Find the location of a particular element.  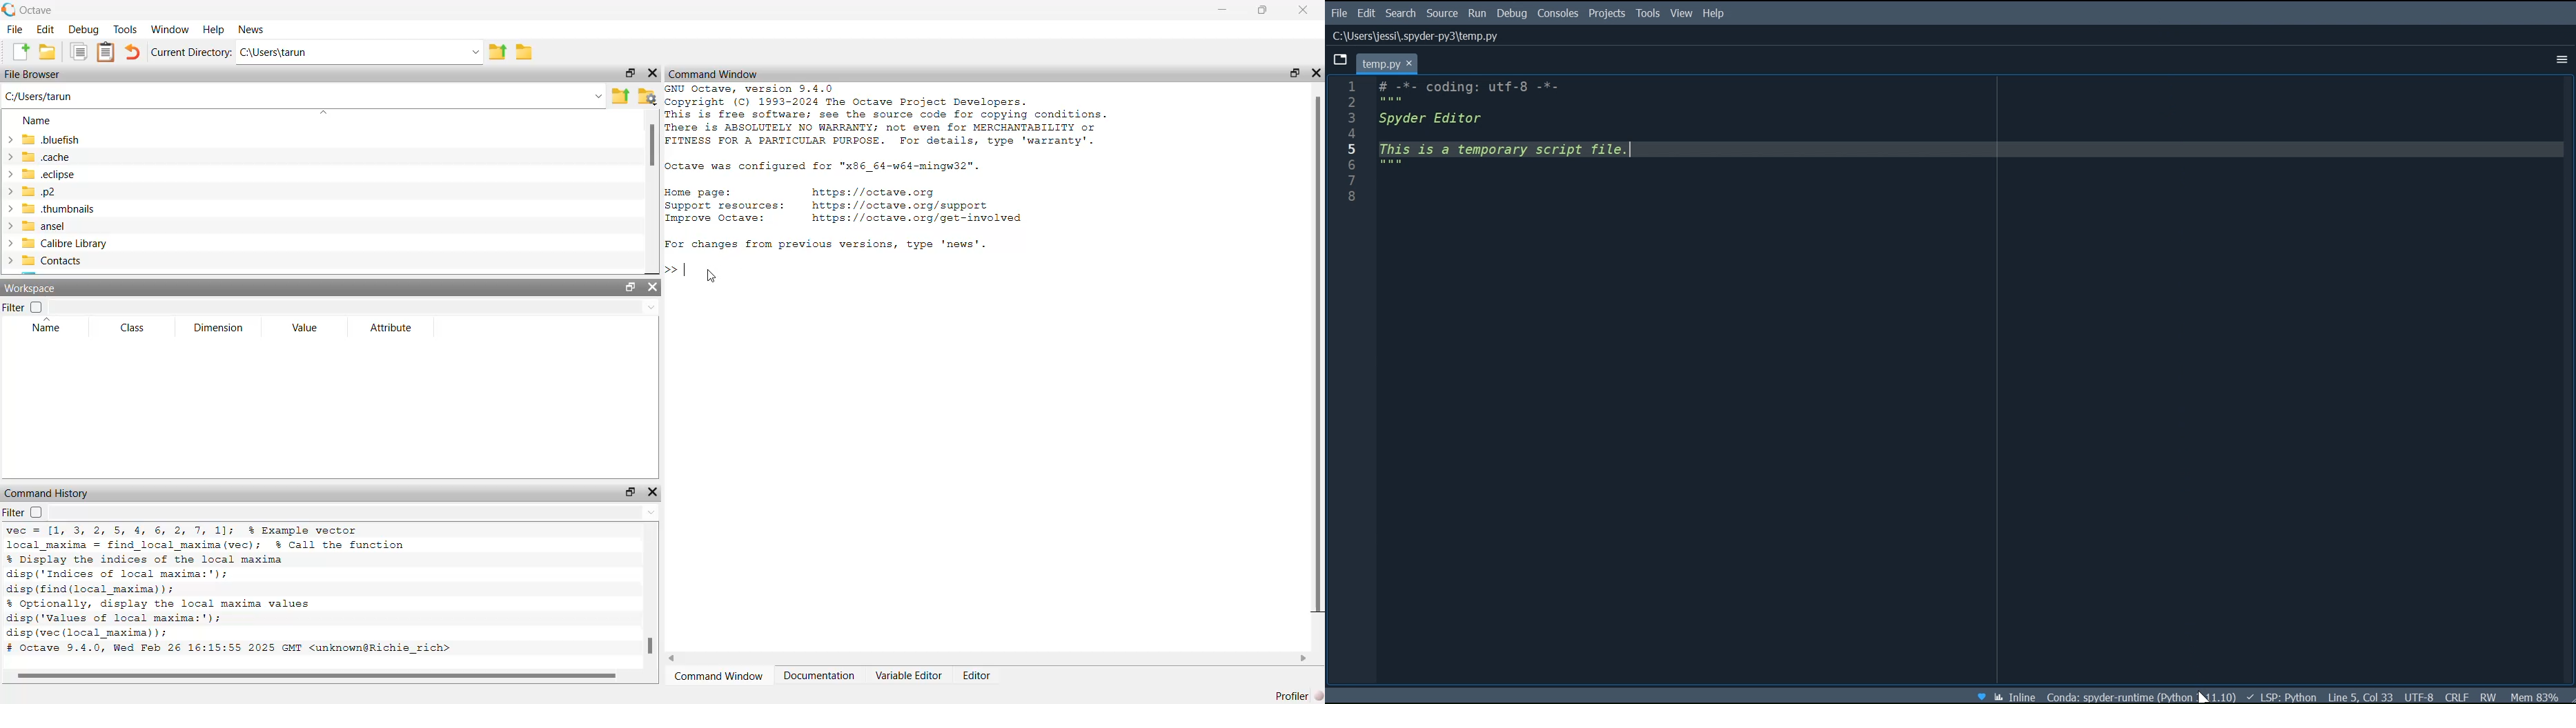

One directory up is located at coordinates (620, 95).